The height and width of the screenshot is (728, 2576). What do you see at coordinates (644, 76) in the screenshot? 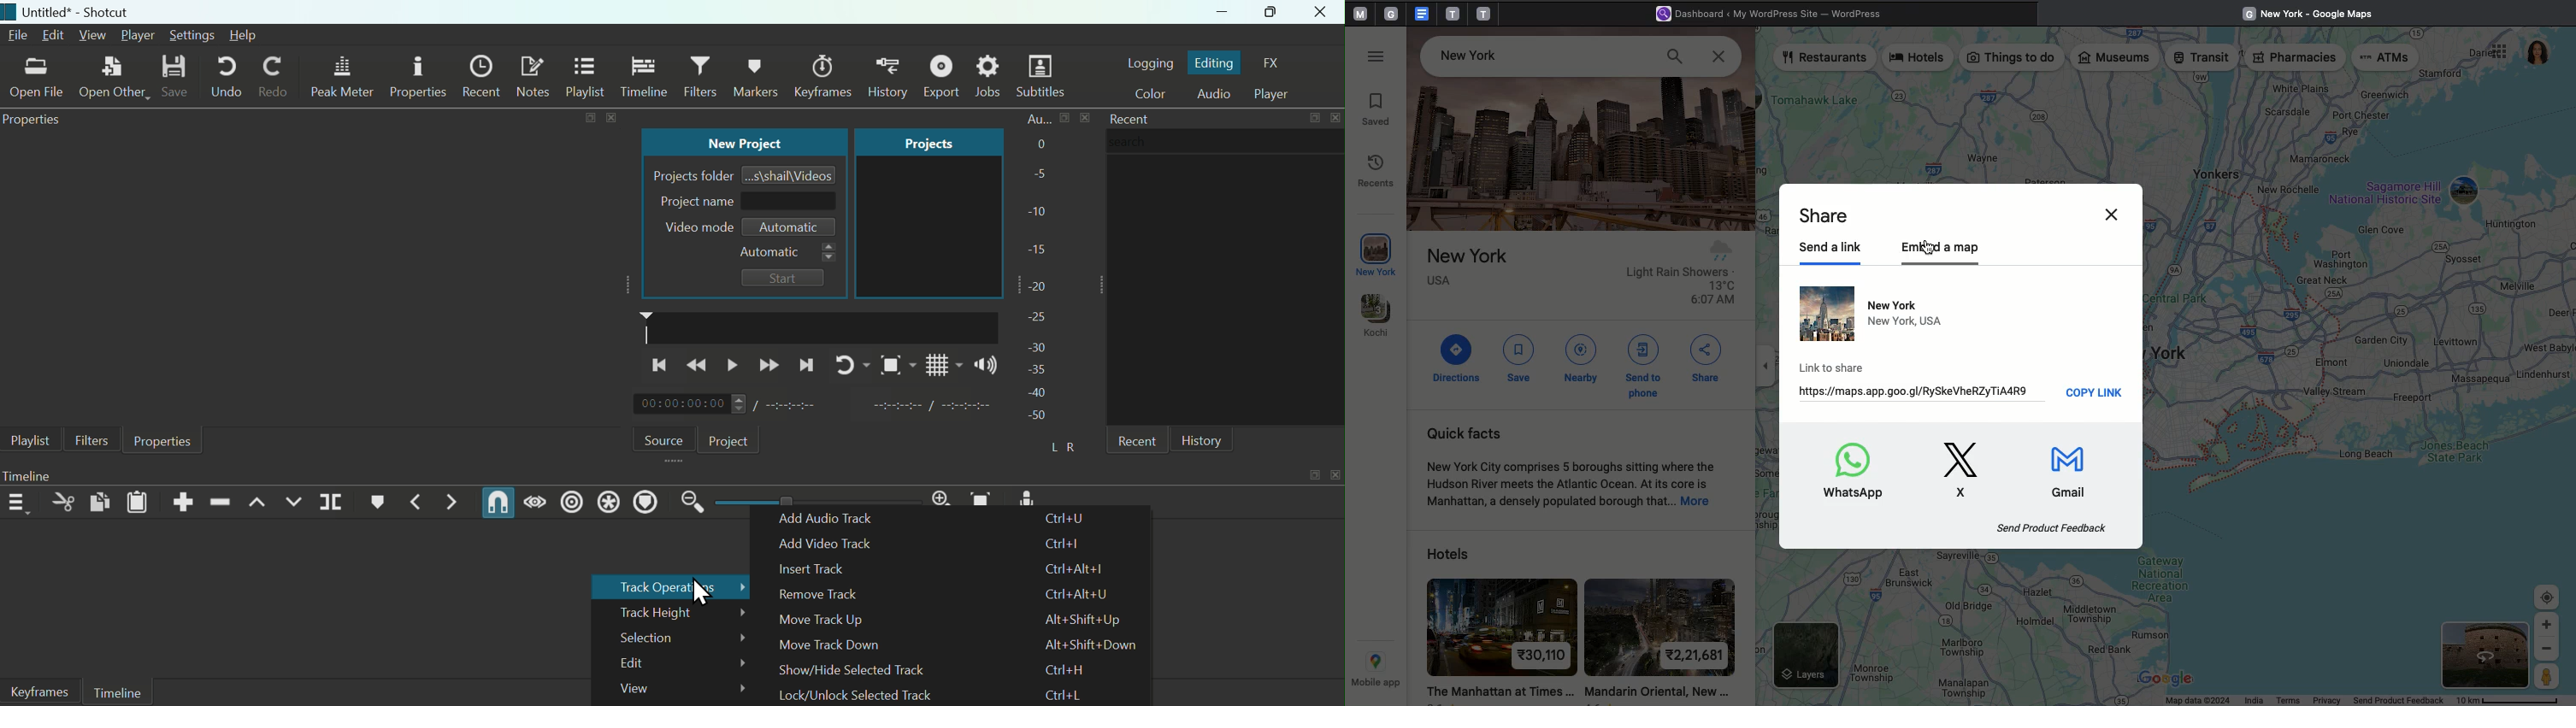
I see `Timeline` at bounding box center [644, 76].